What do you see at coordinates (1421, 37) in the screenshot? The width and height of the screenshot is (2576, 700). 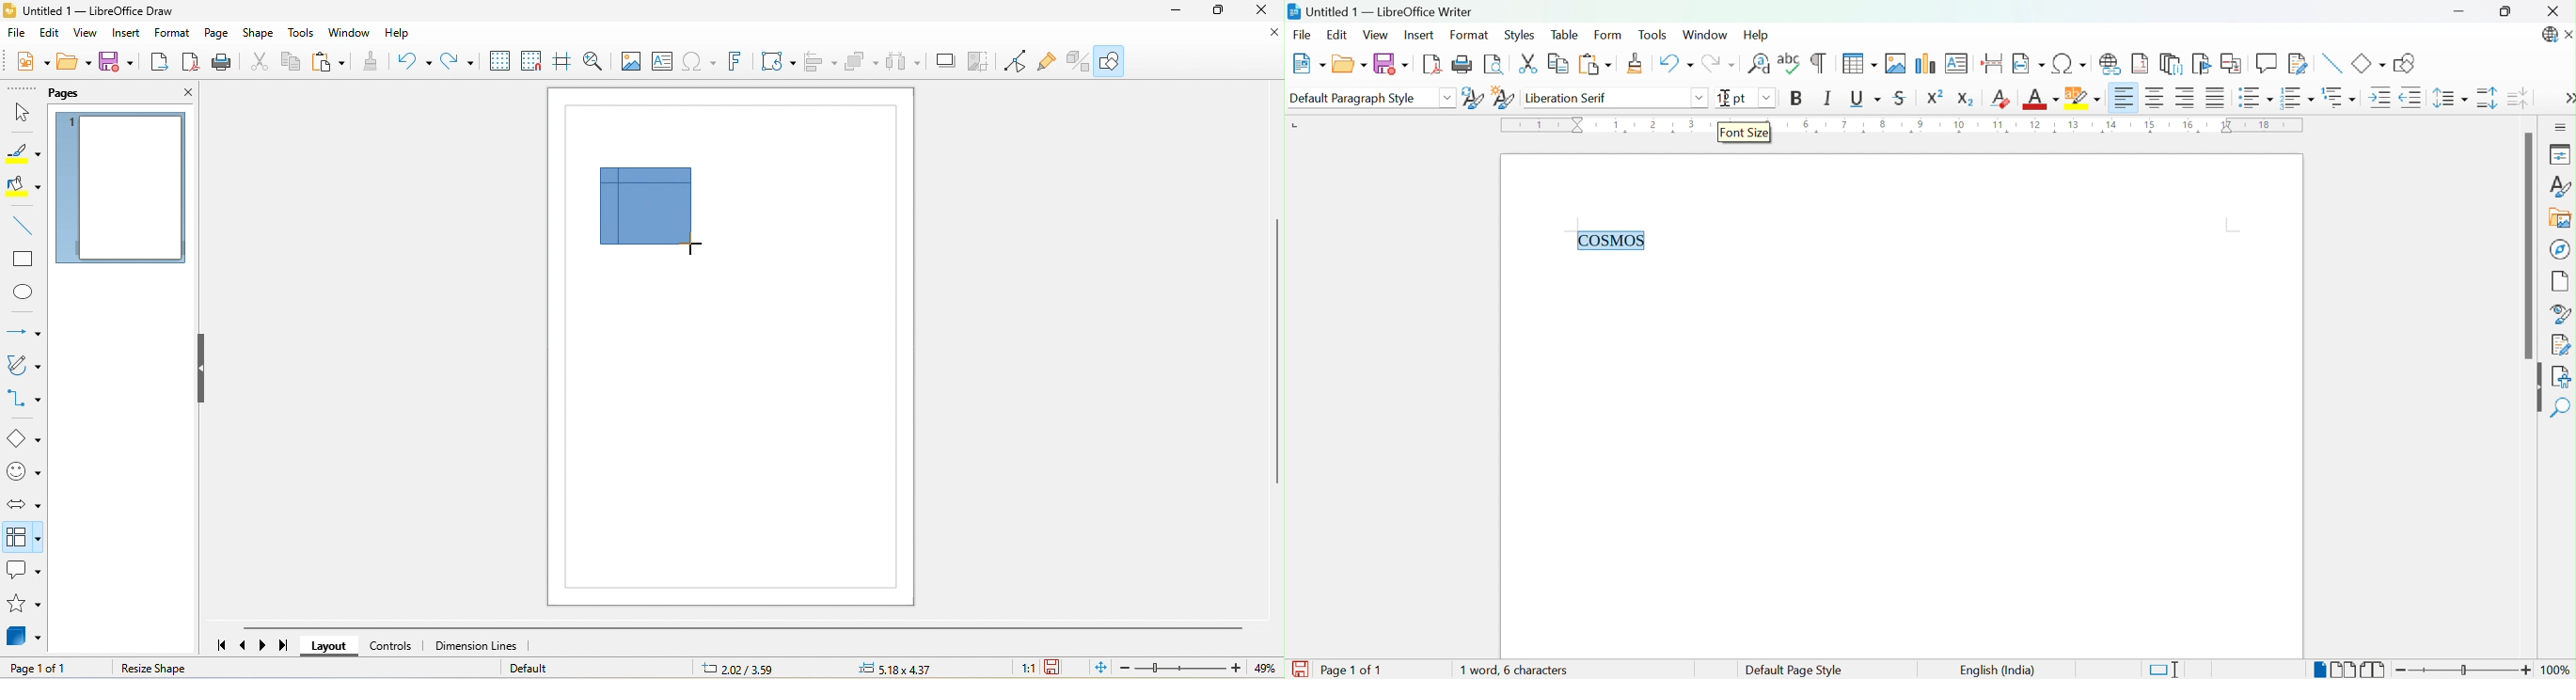 I see `Insert` at bounding box center [1421, 37].